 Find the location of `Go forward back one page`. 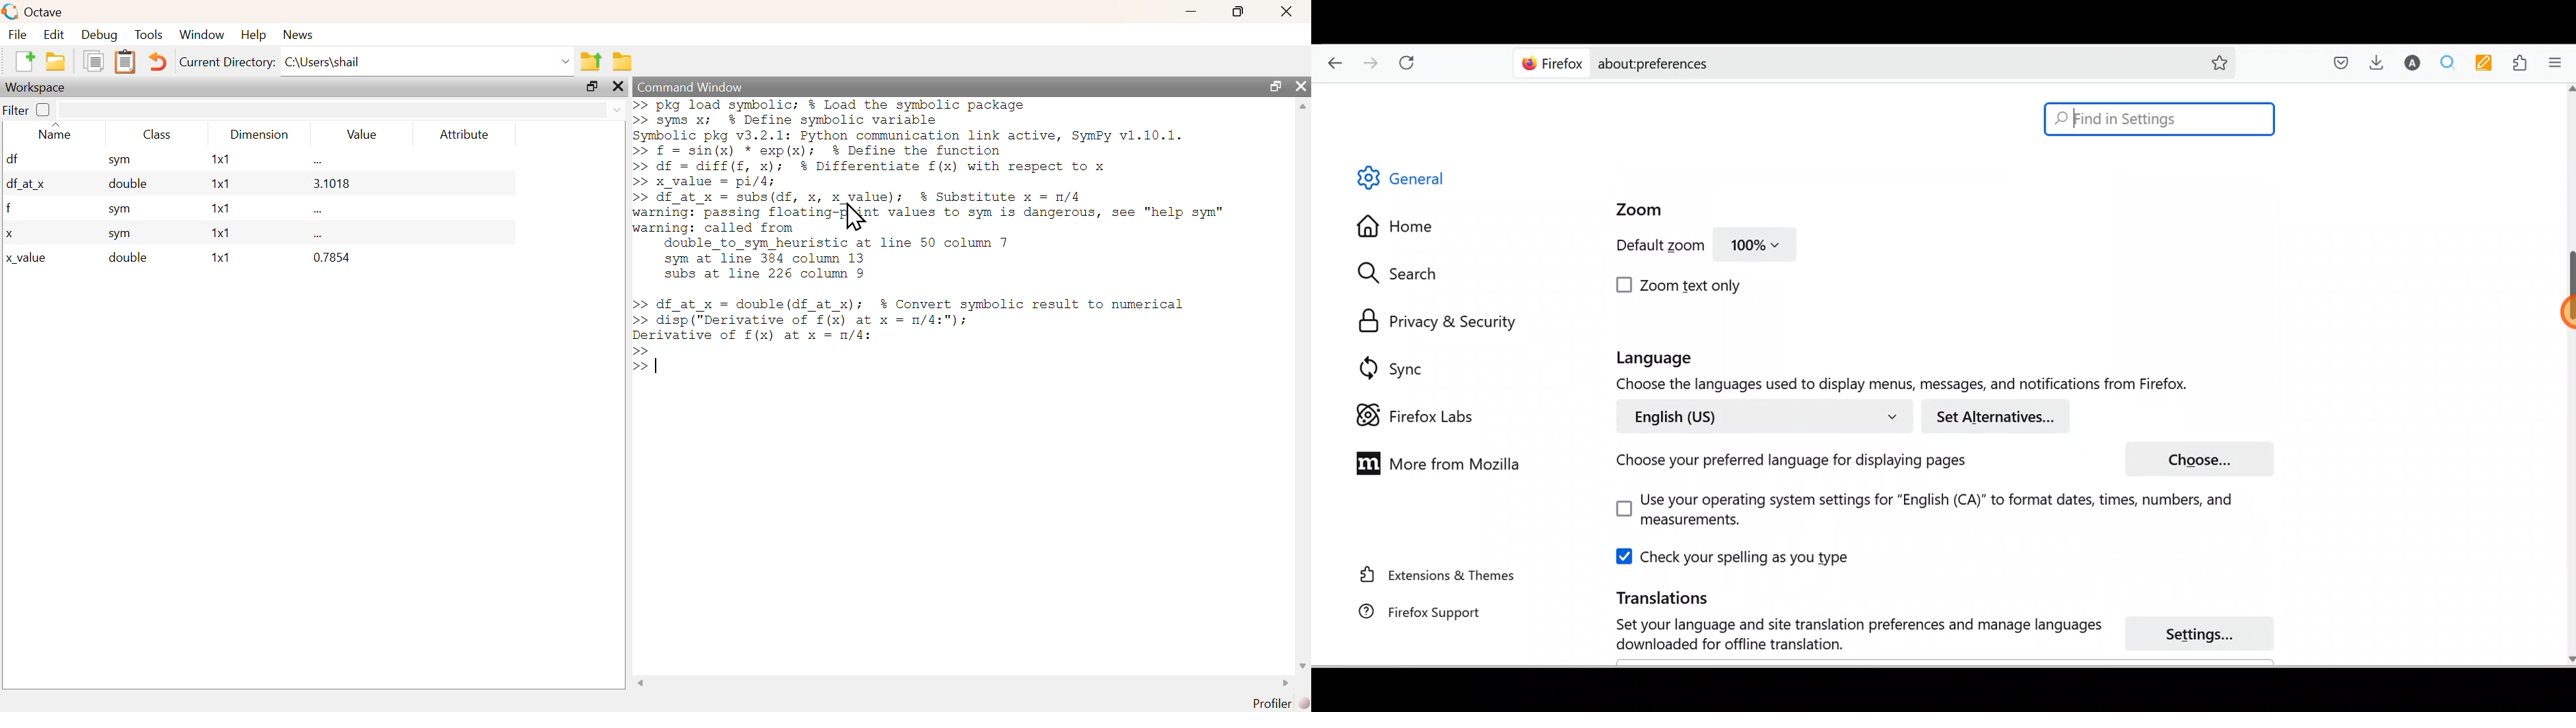

Go forward back one page is located at coordinates (1372, 62).